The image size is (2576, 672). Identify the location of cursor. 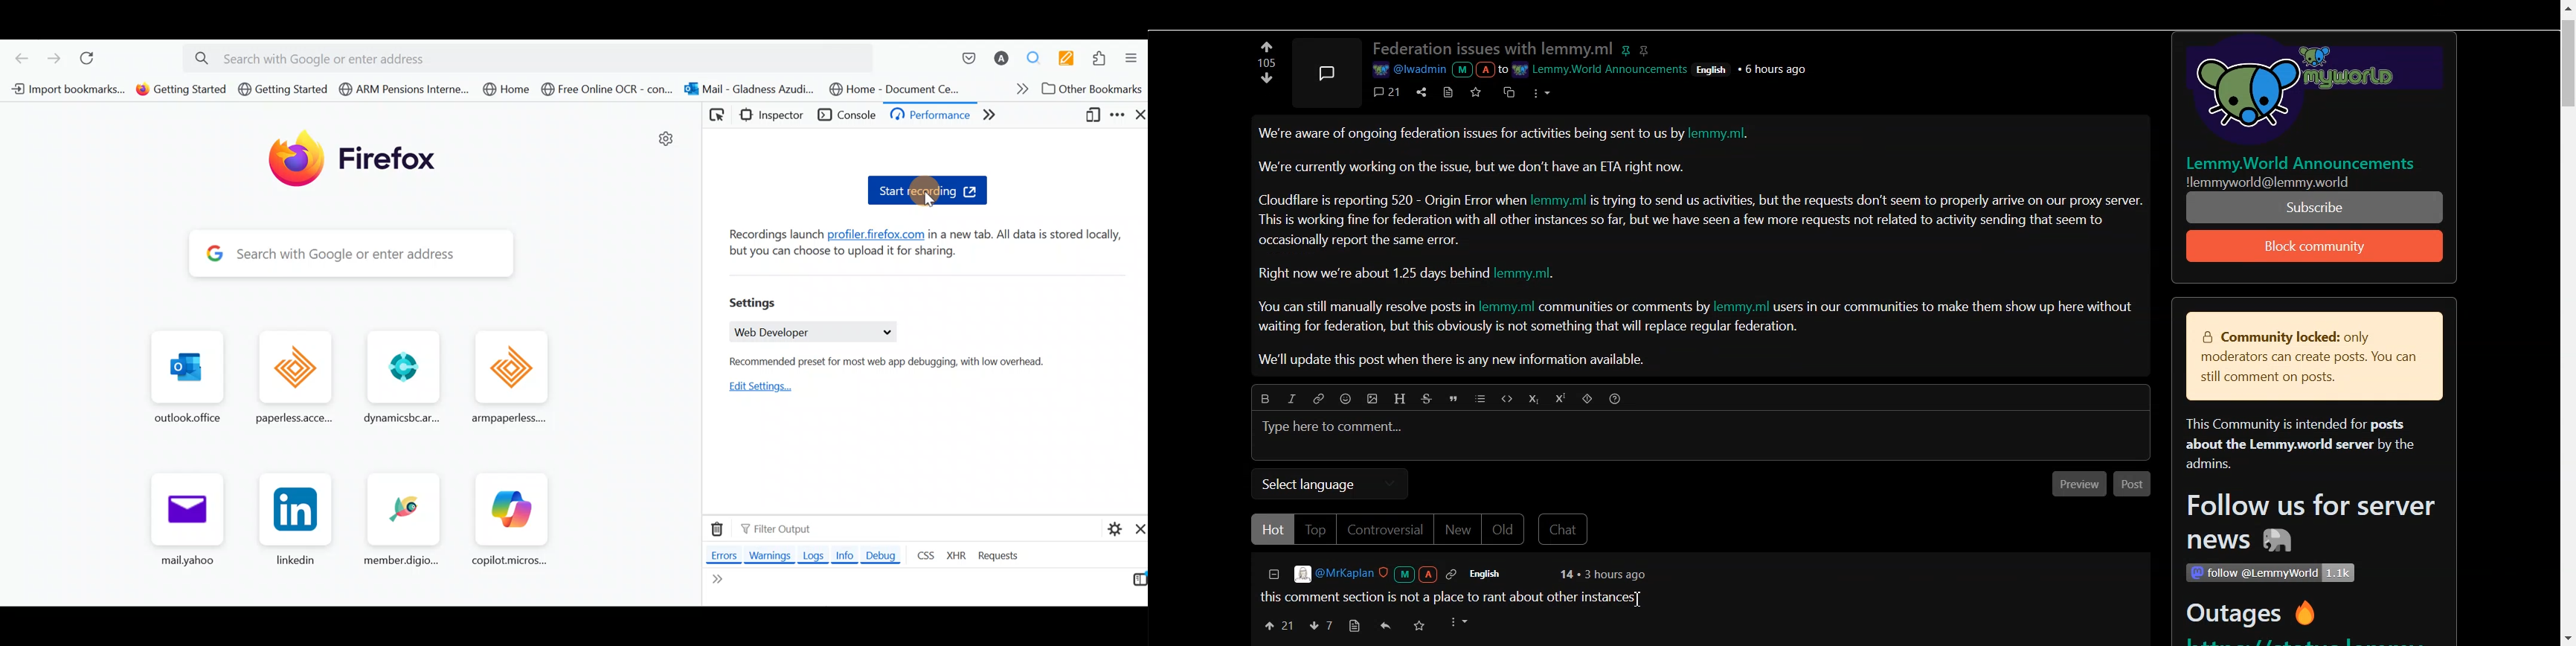
(928, 203).